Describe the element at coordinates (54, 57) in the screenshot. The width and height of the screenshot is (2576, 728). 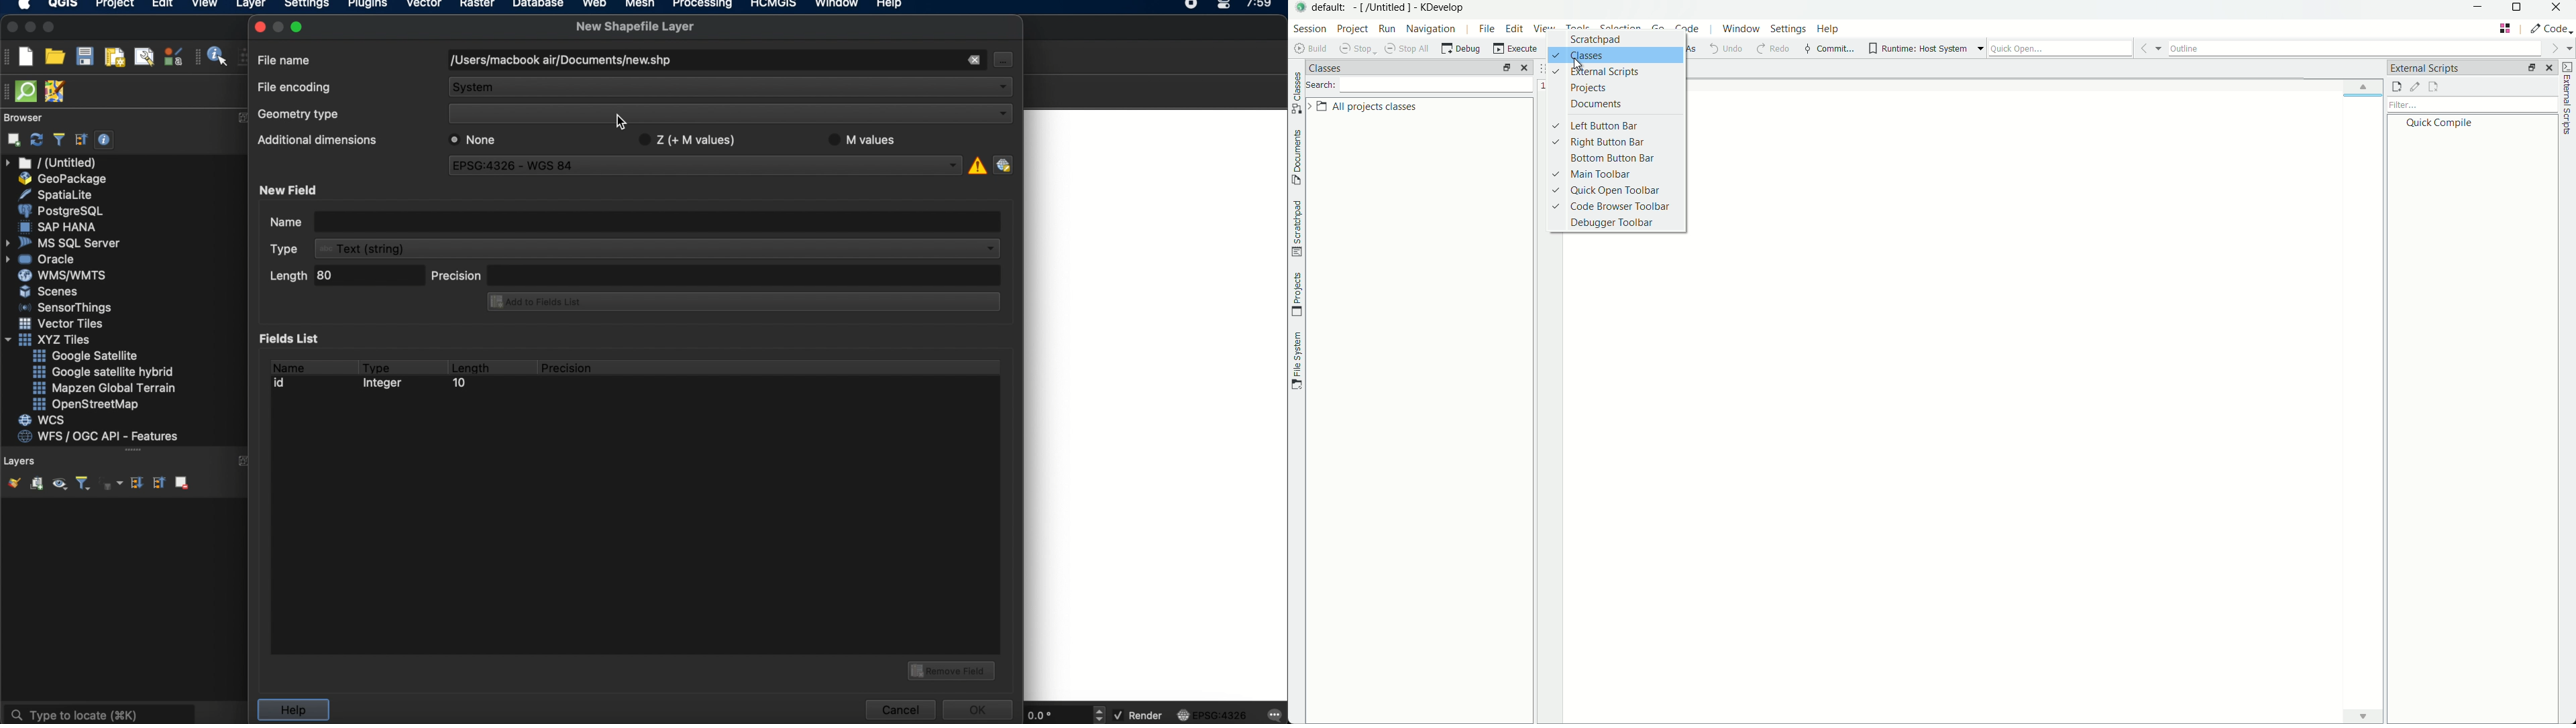
I see `open project` at that location.